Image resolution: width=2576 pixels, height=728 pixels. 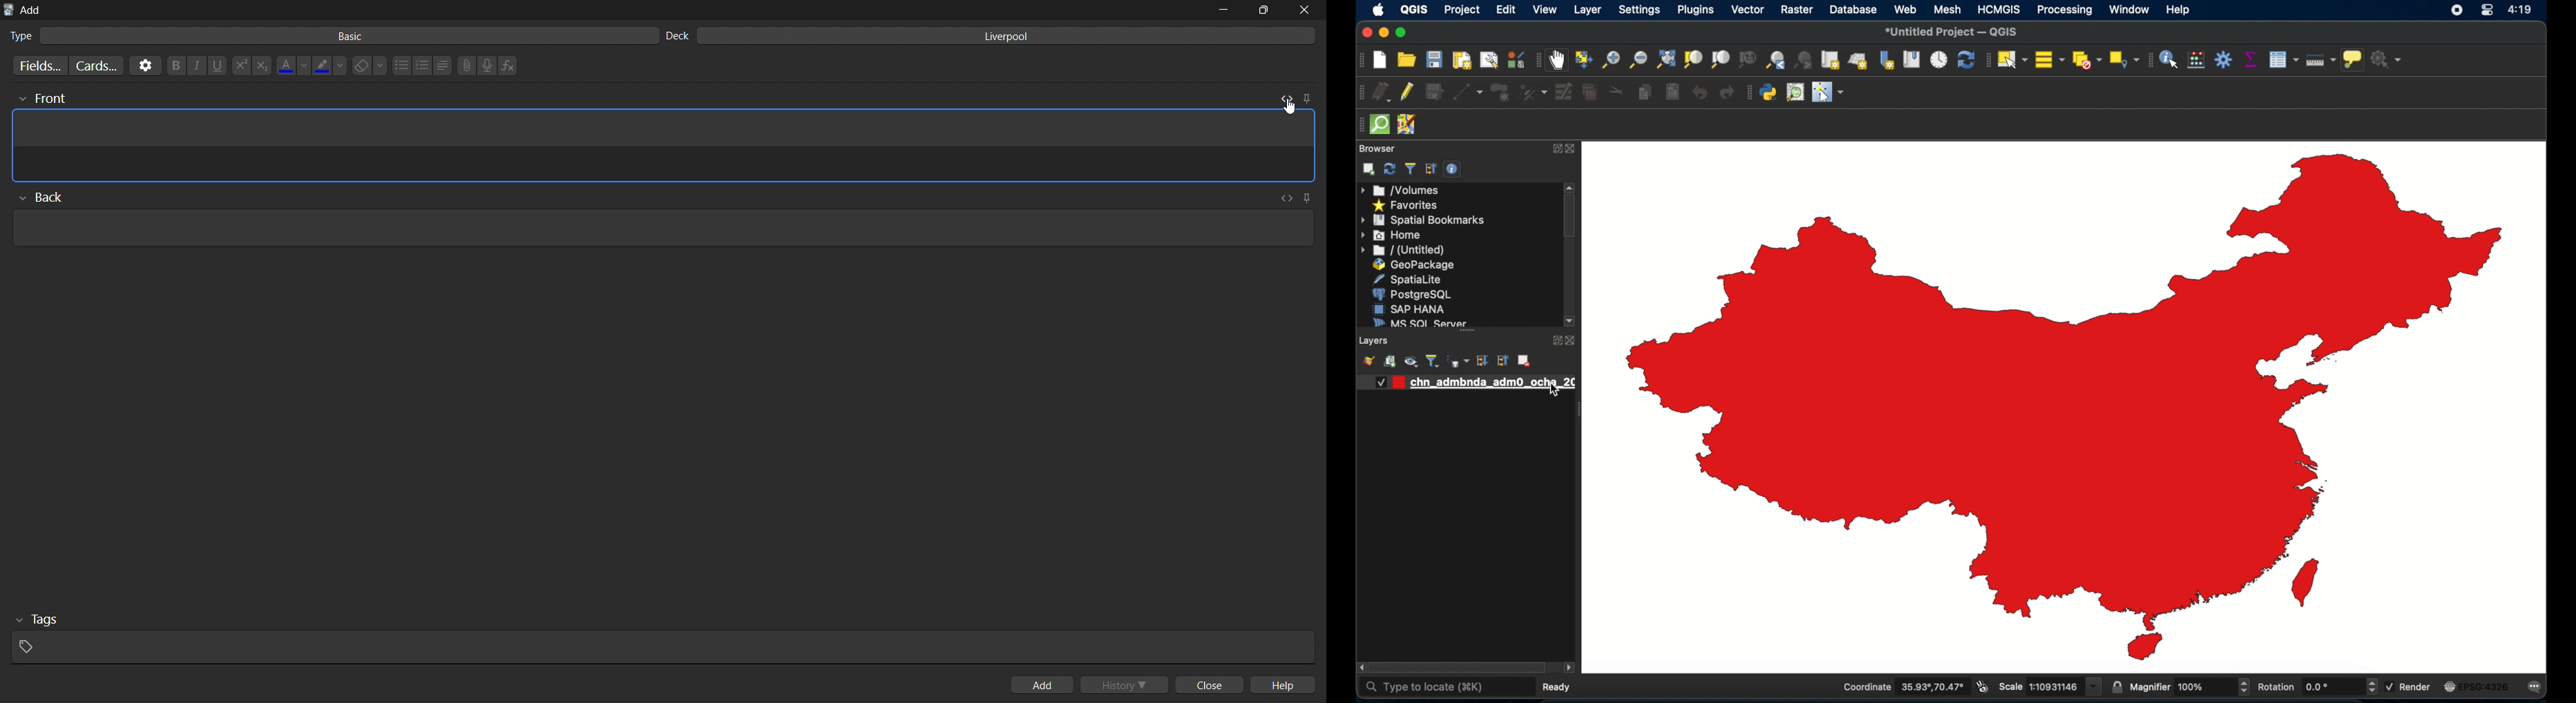 What do you see at coordinates (1392, 236) in the screenshot?
I see `home menu` at bounding box center [1392, 236].